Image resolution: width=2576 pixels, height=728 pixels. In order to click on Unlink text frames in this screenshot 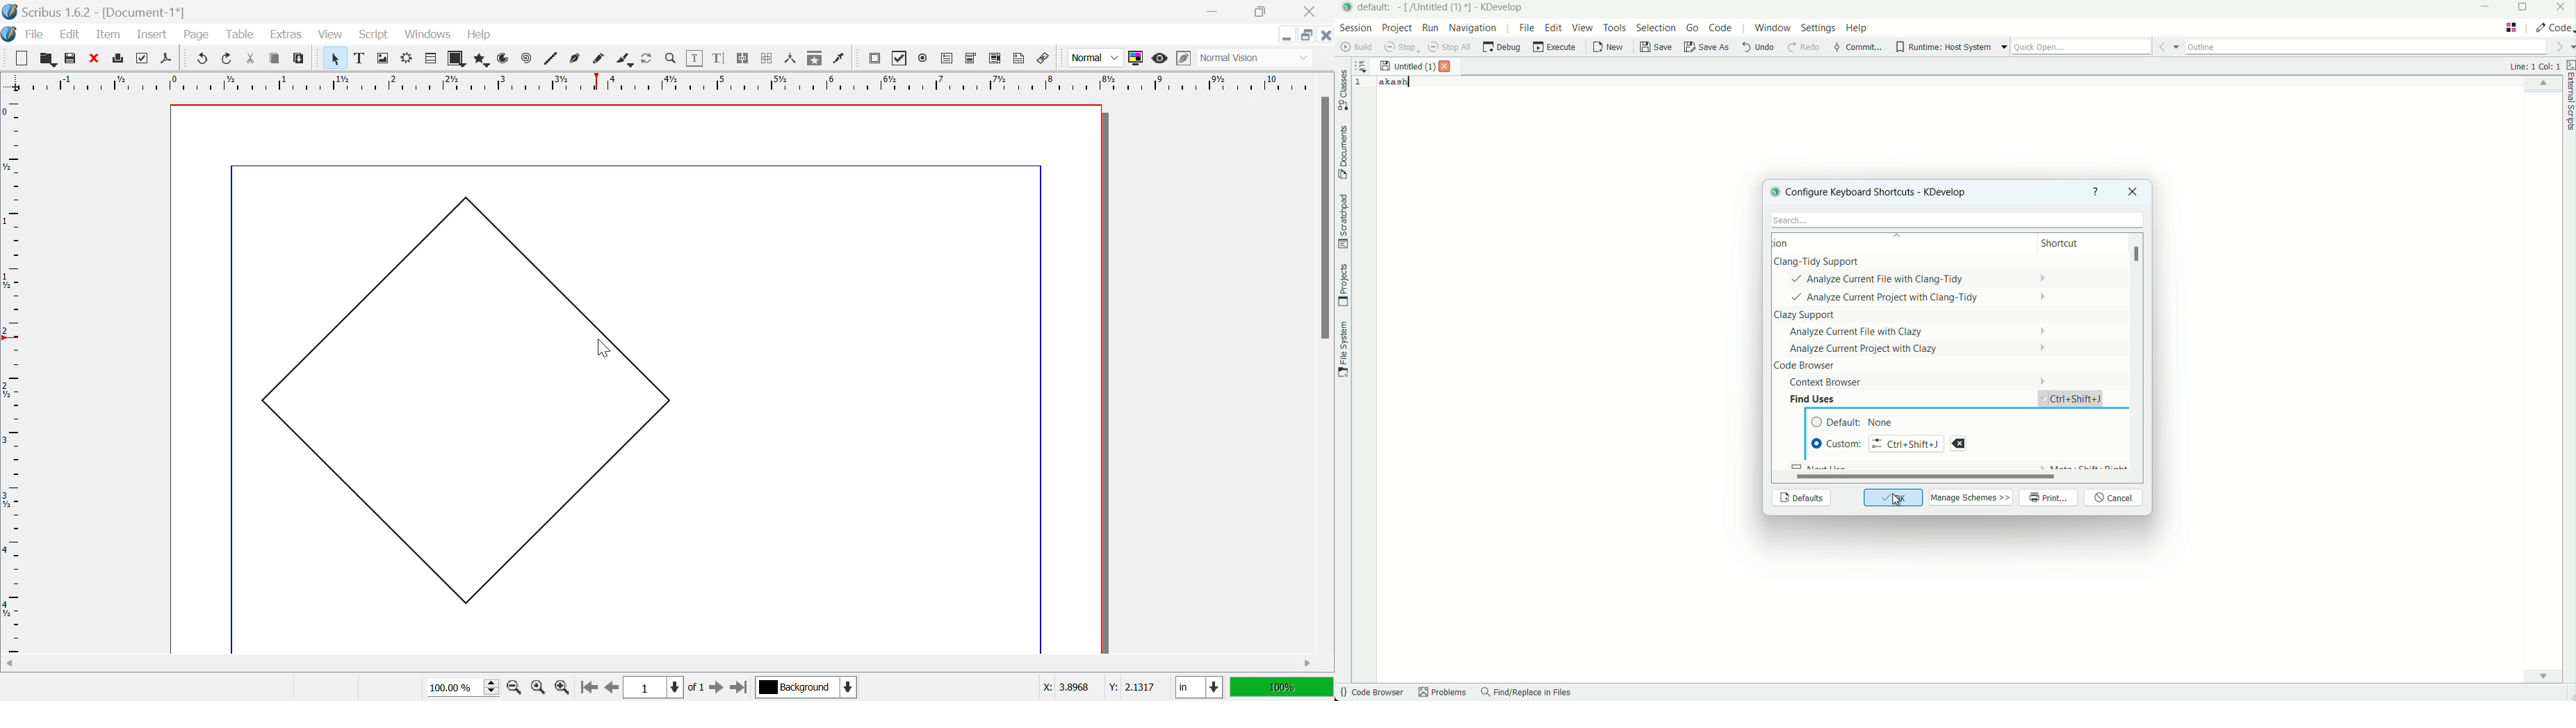, I will do `click(767, 58)`.